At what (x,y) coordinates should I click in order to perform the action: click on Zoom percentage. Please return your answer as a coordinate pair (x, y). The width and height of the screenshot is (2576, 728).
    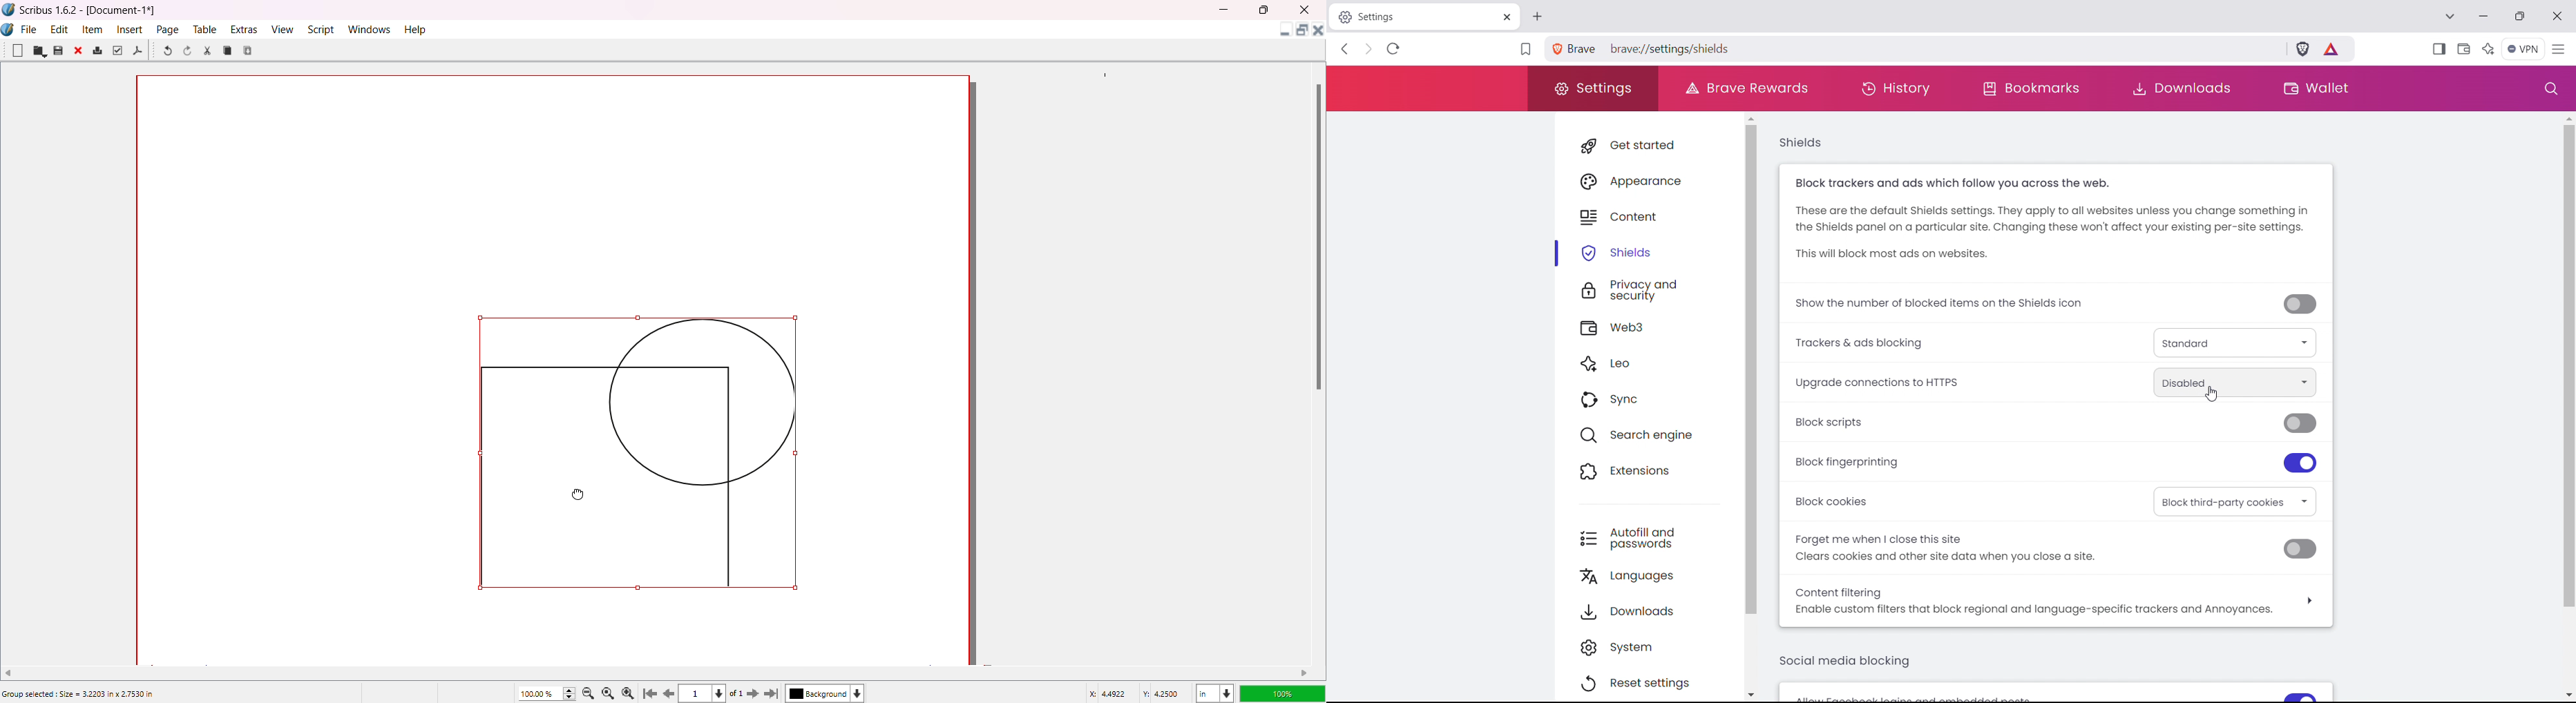
    Looking at the image, I should click on (539, 693).